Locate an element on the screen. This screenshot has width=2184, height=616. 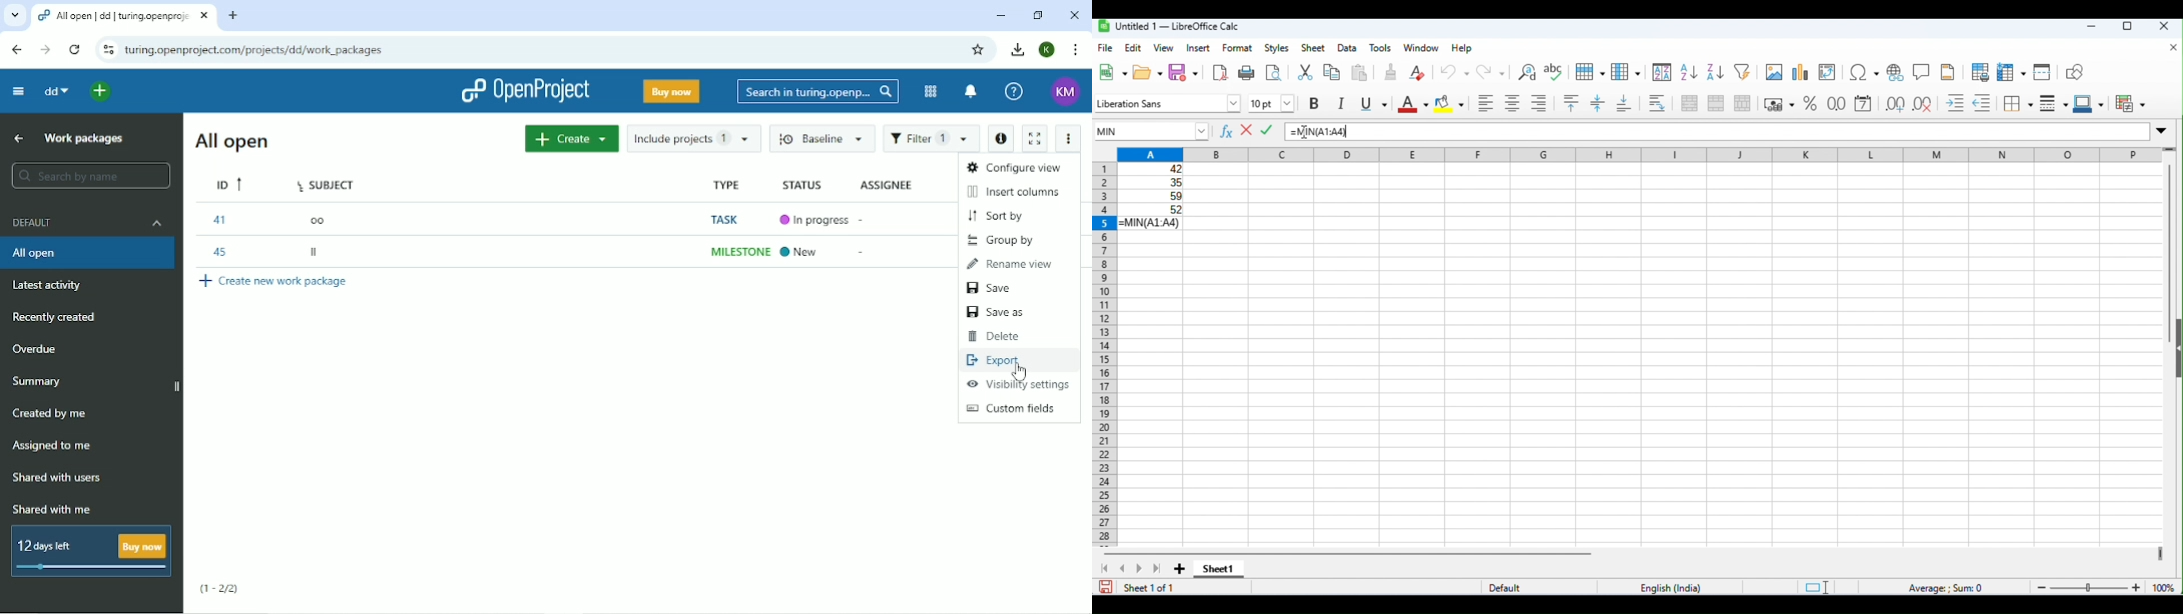
font size is located at coordinates (1272, 103).